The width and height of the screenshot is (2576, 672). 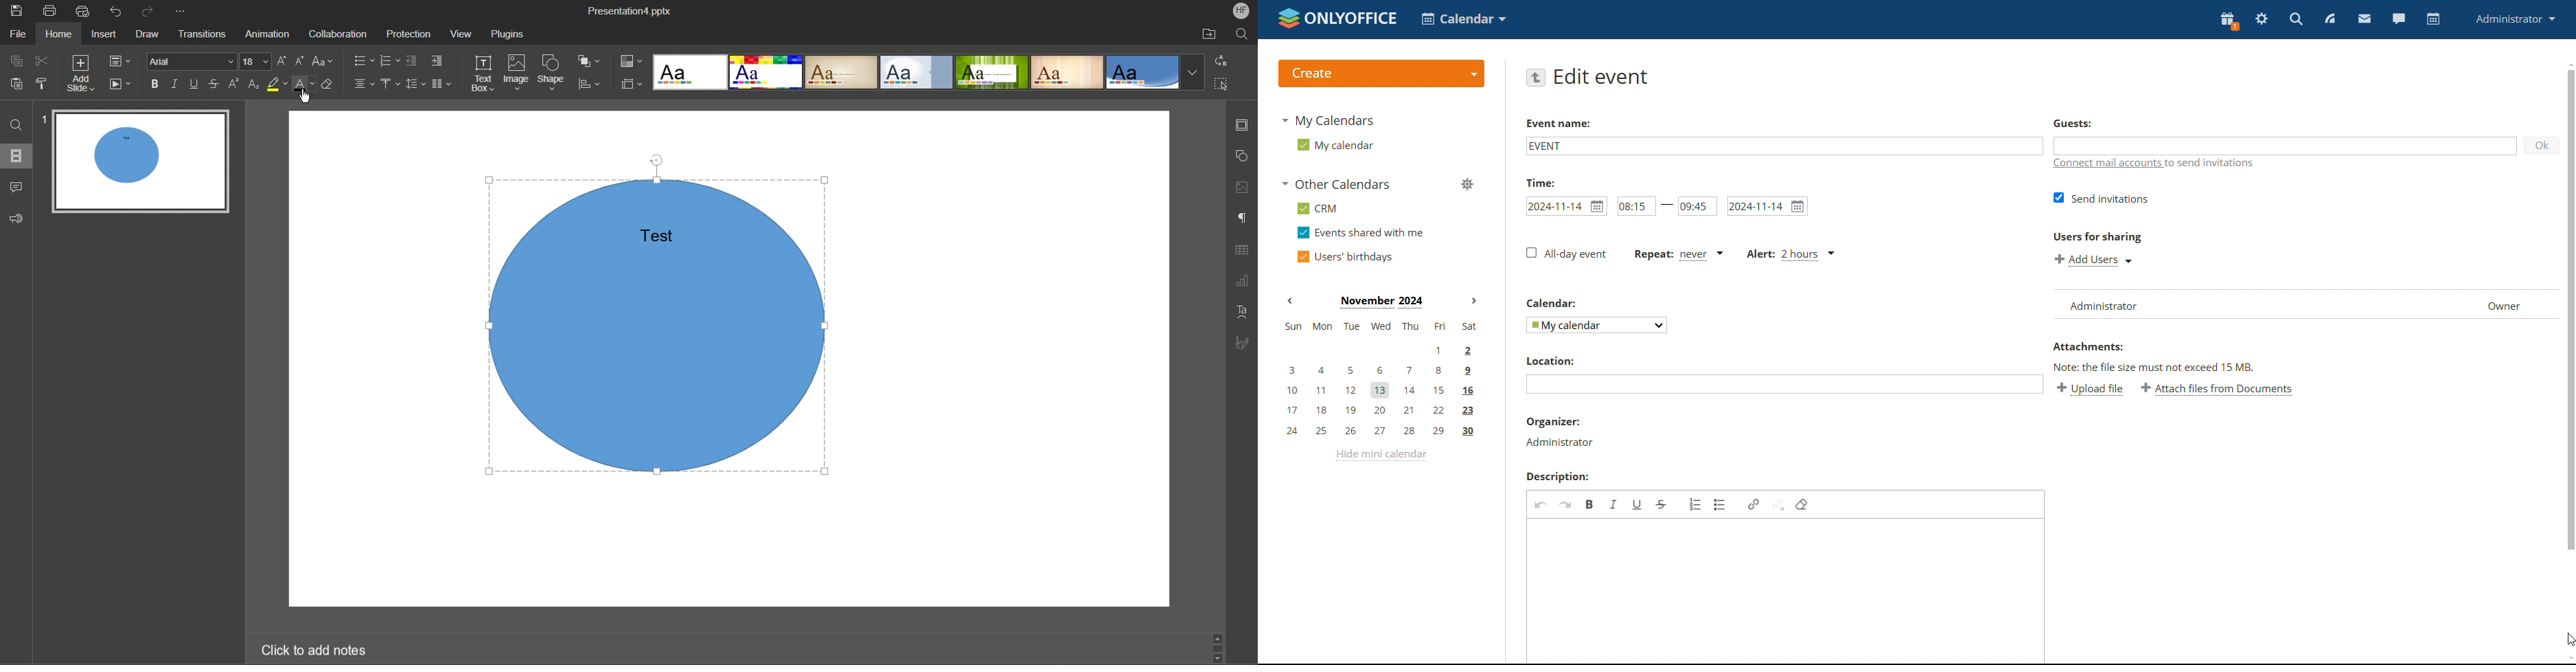 What do you see at coordinates (18, 217) in the screenshot?
I see `Feedback and Support` at bounding box center [18, 217].